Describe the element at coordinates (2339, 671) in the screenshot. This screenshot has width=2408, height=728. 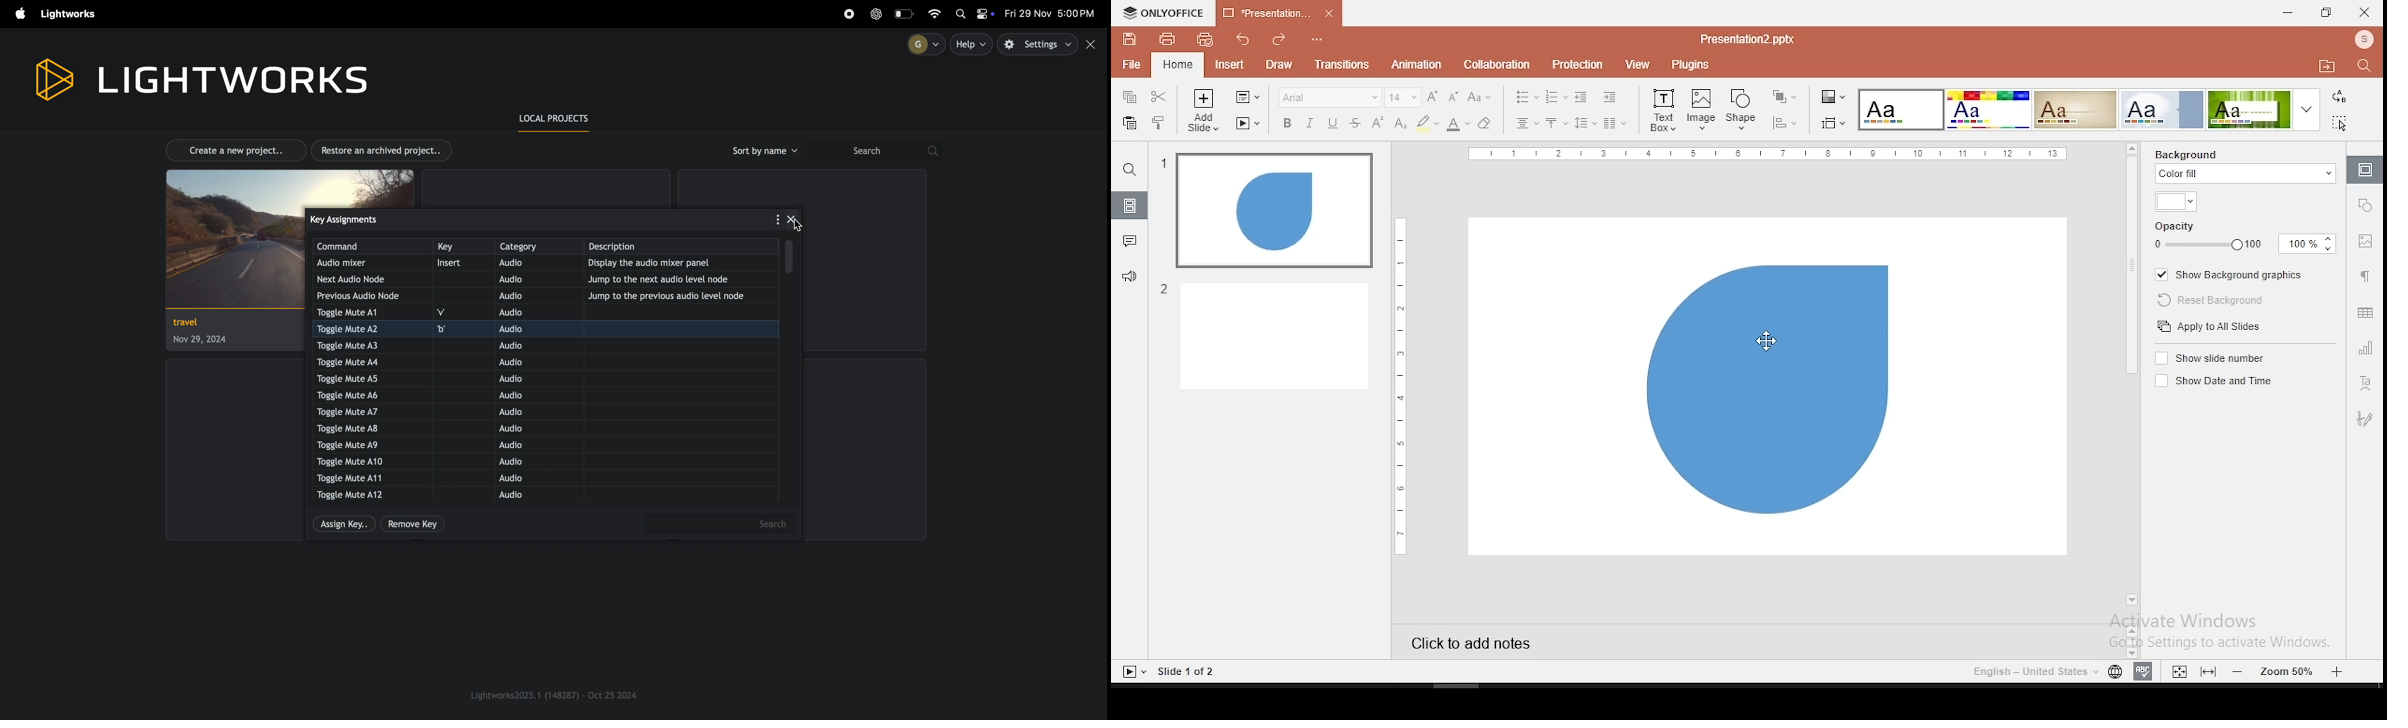
I see `zoom out` at that location.